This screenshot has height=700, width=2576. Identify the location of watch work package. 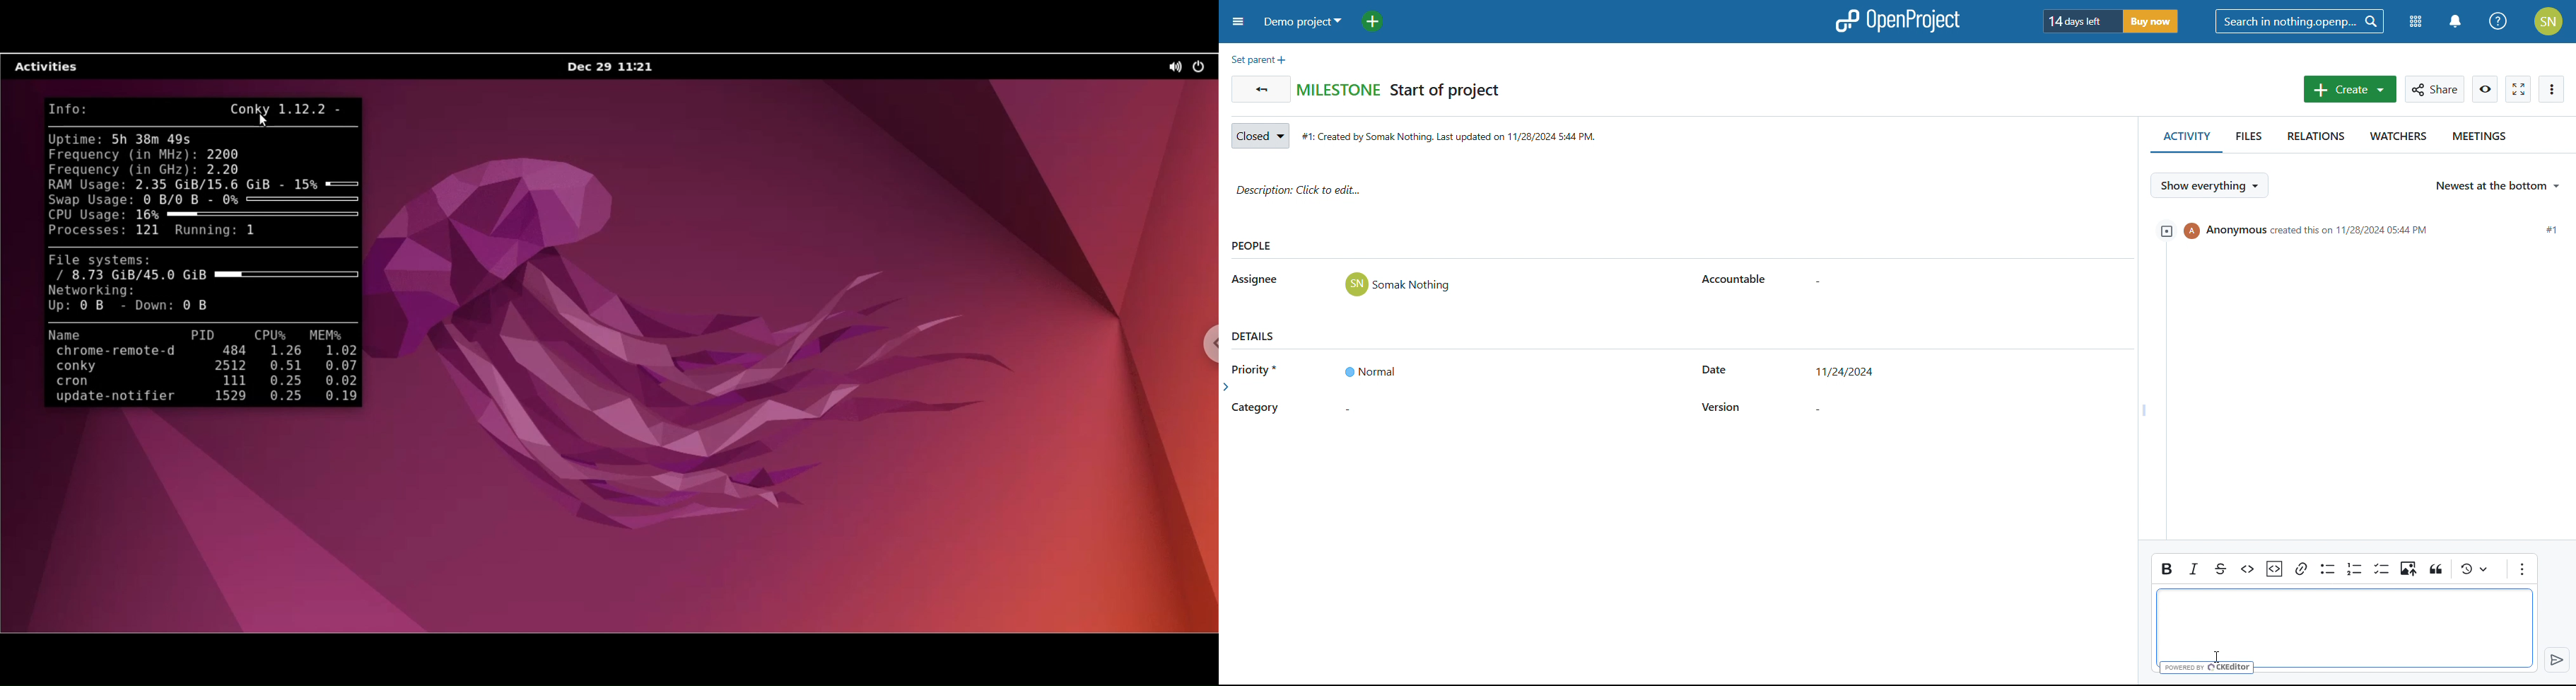
(2486, 89).